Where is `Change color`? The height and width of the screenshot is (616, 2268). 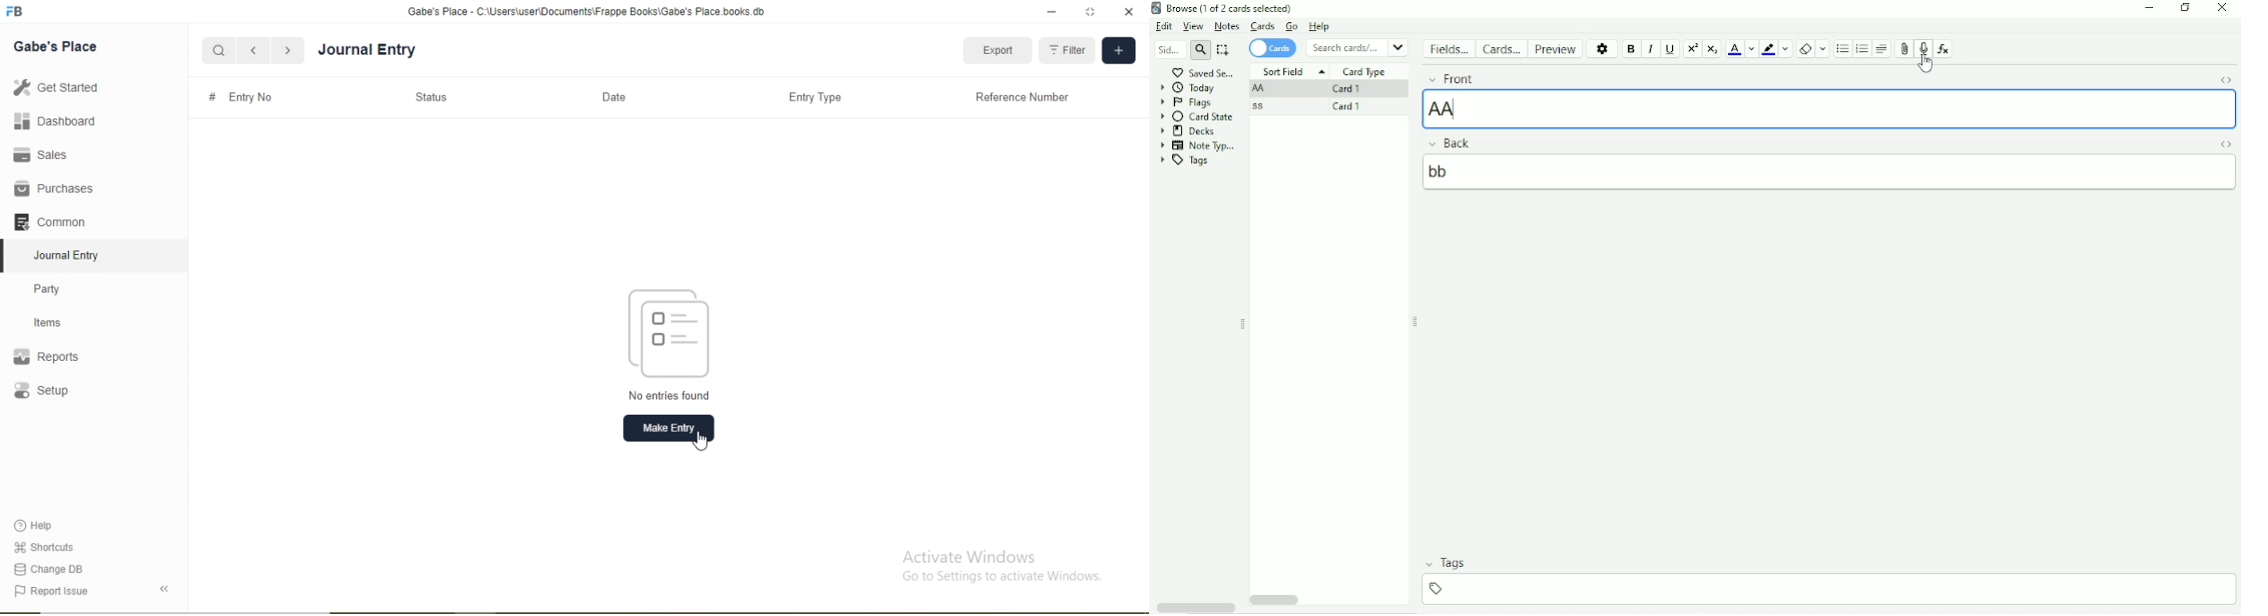 Change color is located at coordinates (1752, 48).